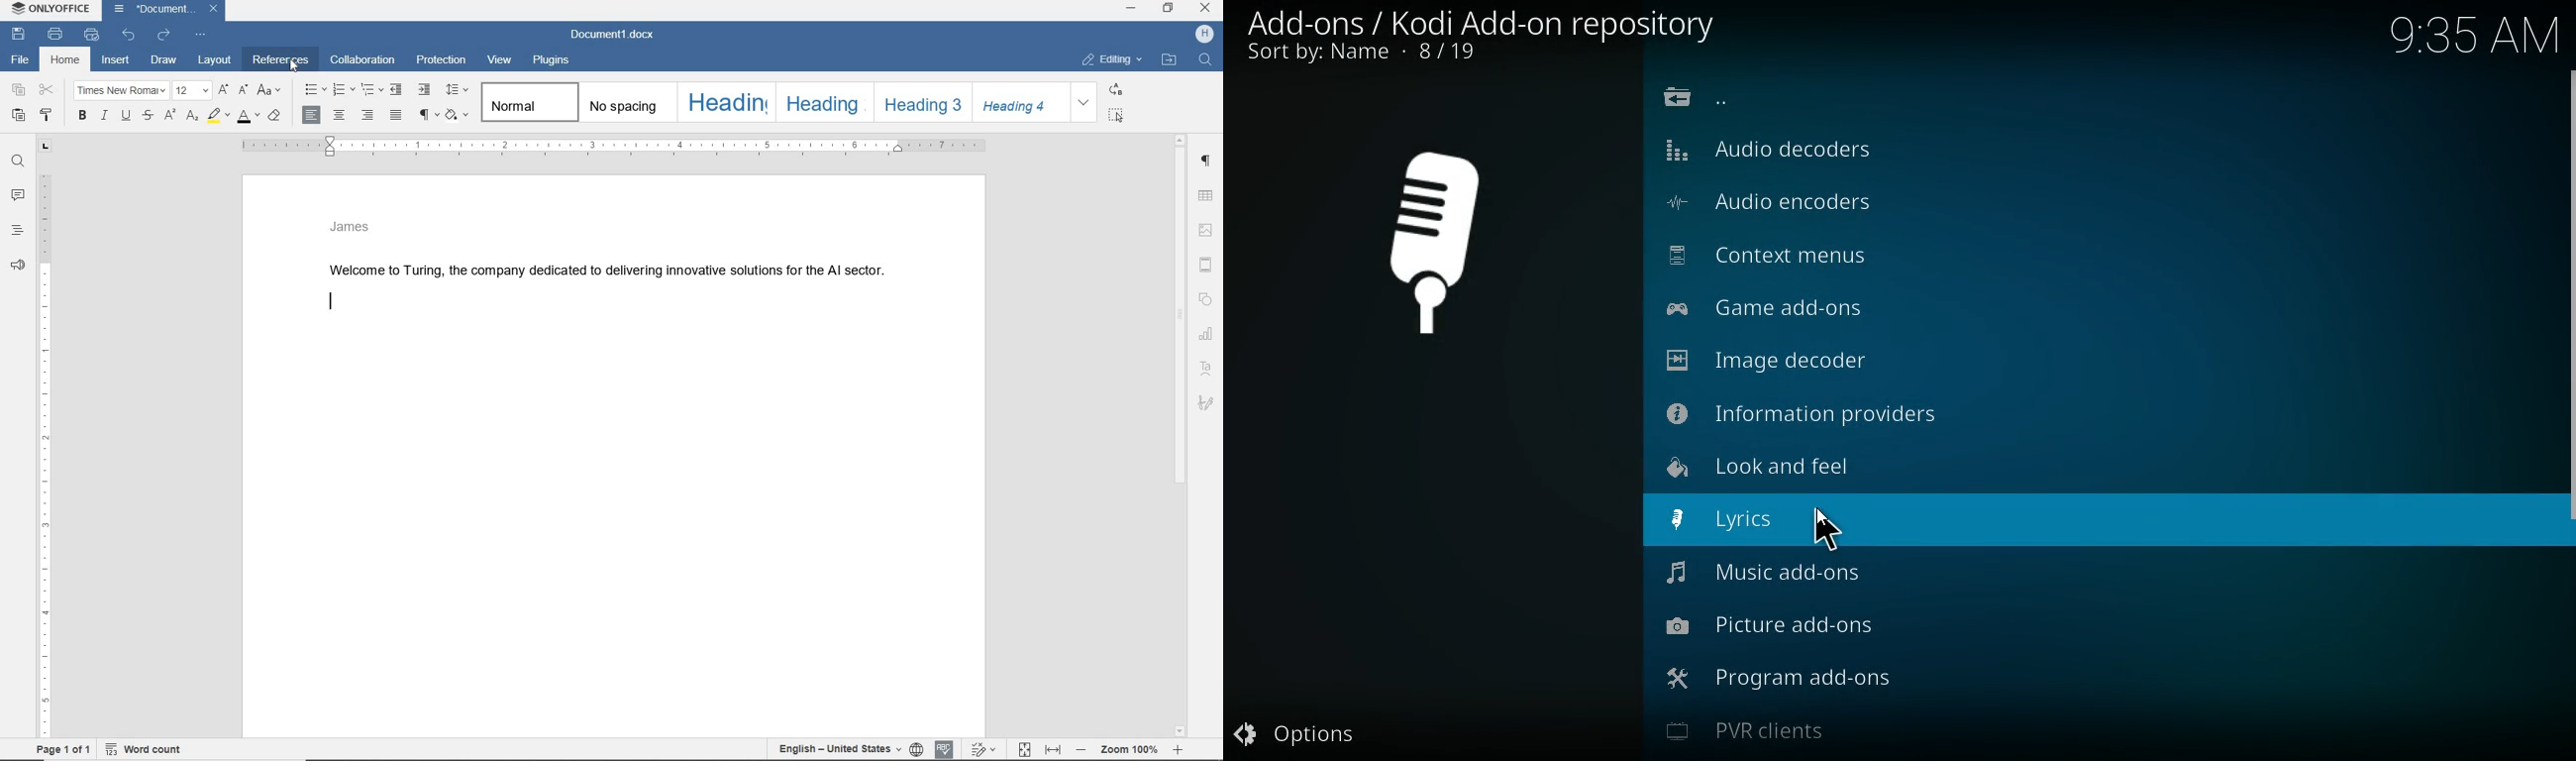  Describe the element at coordinates (1487, 22) in the screenshot. I see `add-ons` at that location.